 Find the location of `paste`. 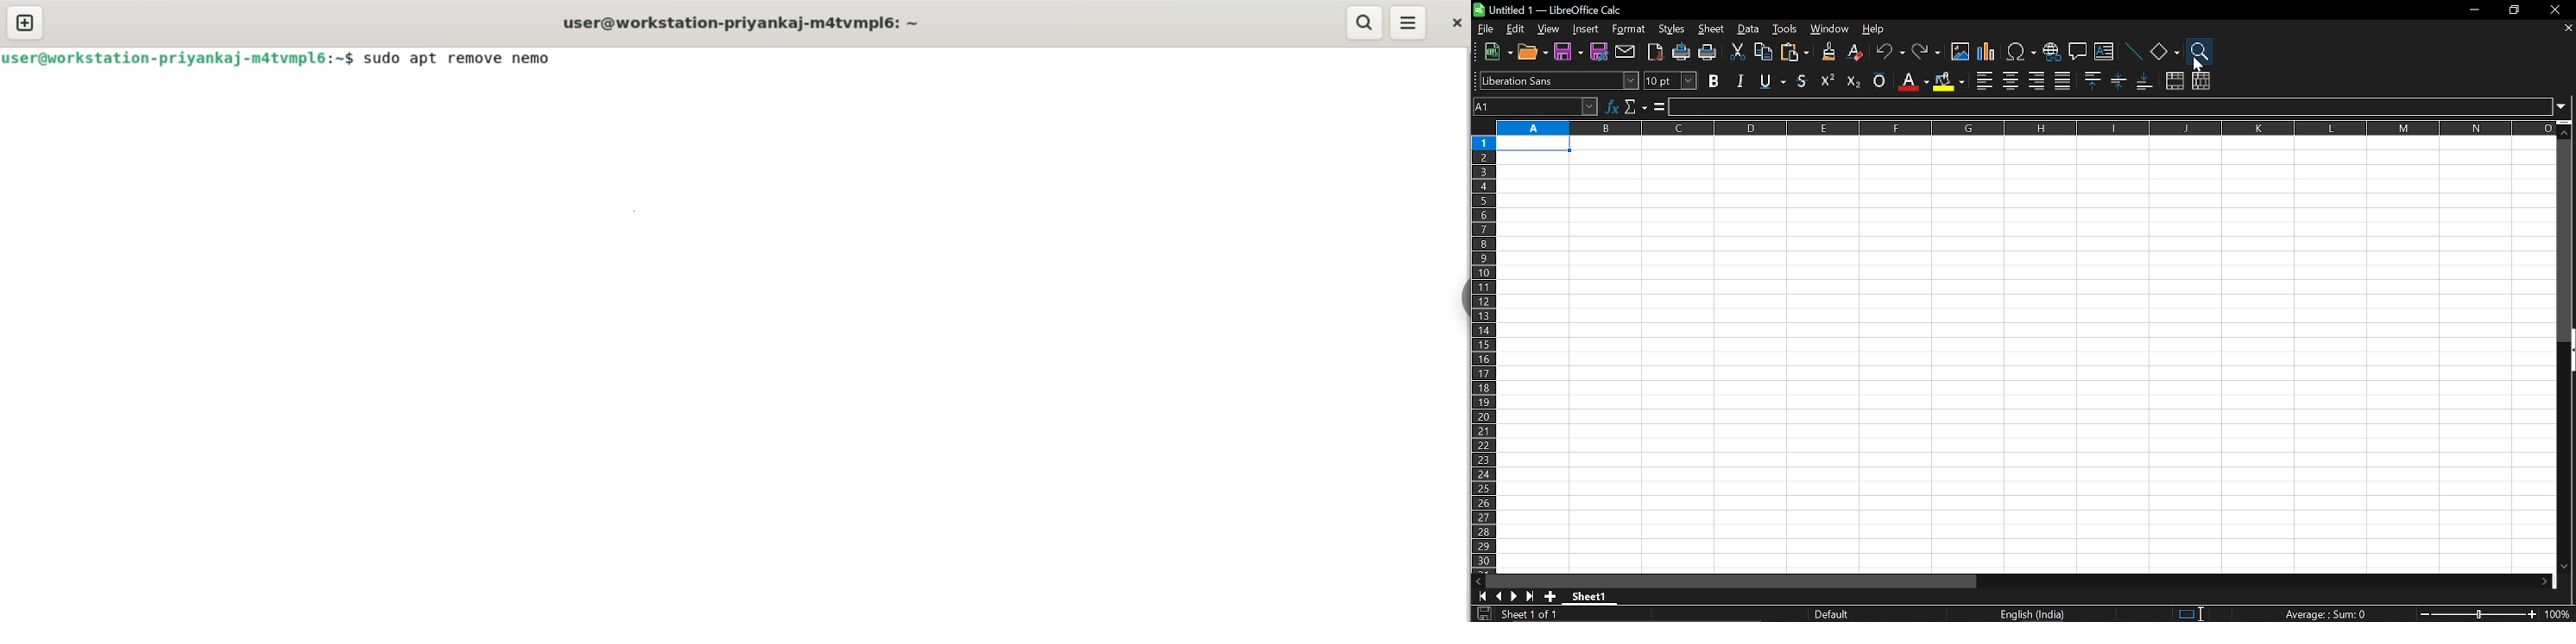

paste is located at coordinates (1794, 54).